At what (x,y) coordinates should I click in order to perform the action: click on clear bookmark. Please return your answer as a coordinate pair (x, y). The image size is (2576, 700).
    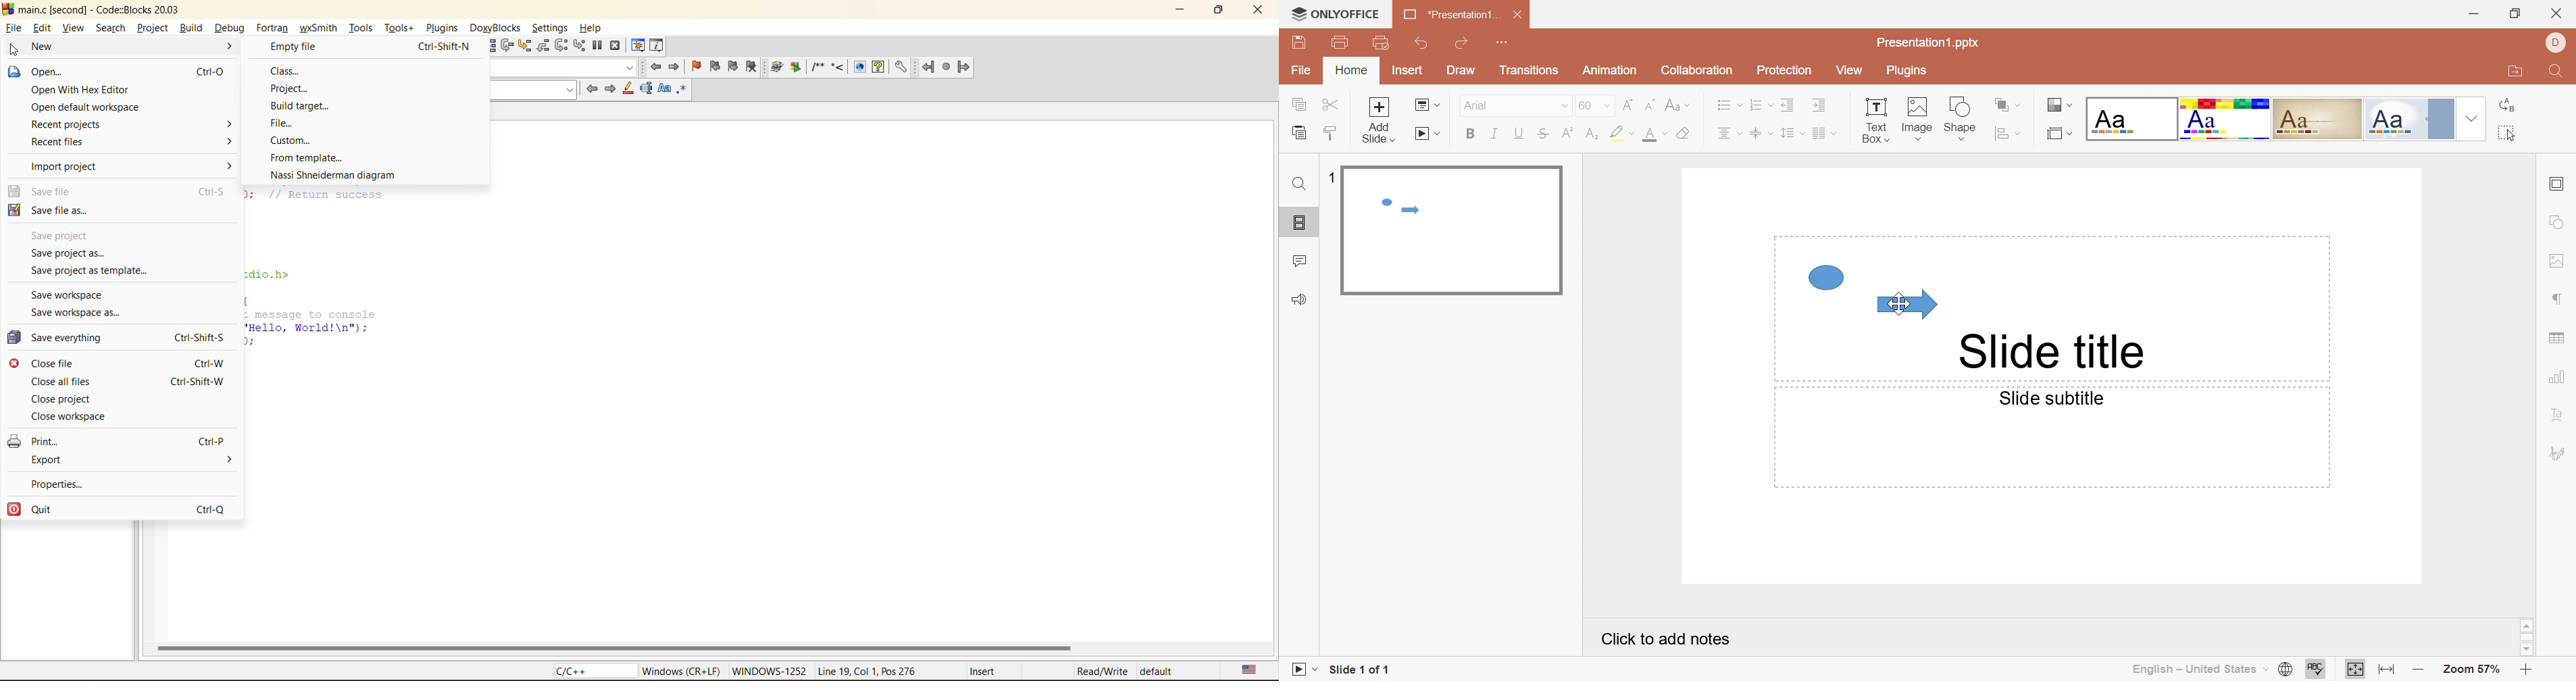
    Looking at the image, I should click on (752, 67).